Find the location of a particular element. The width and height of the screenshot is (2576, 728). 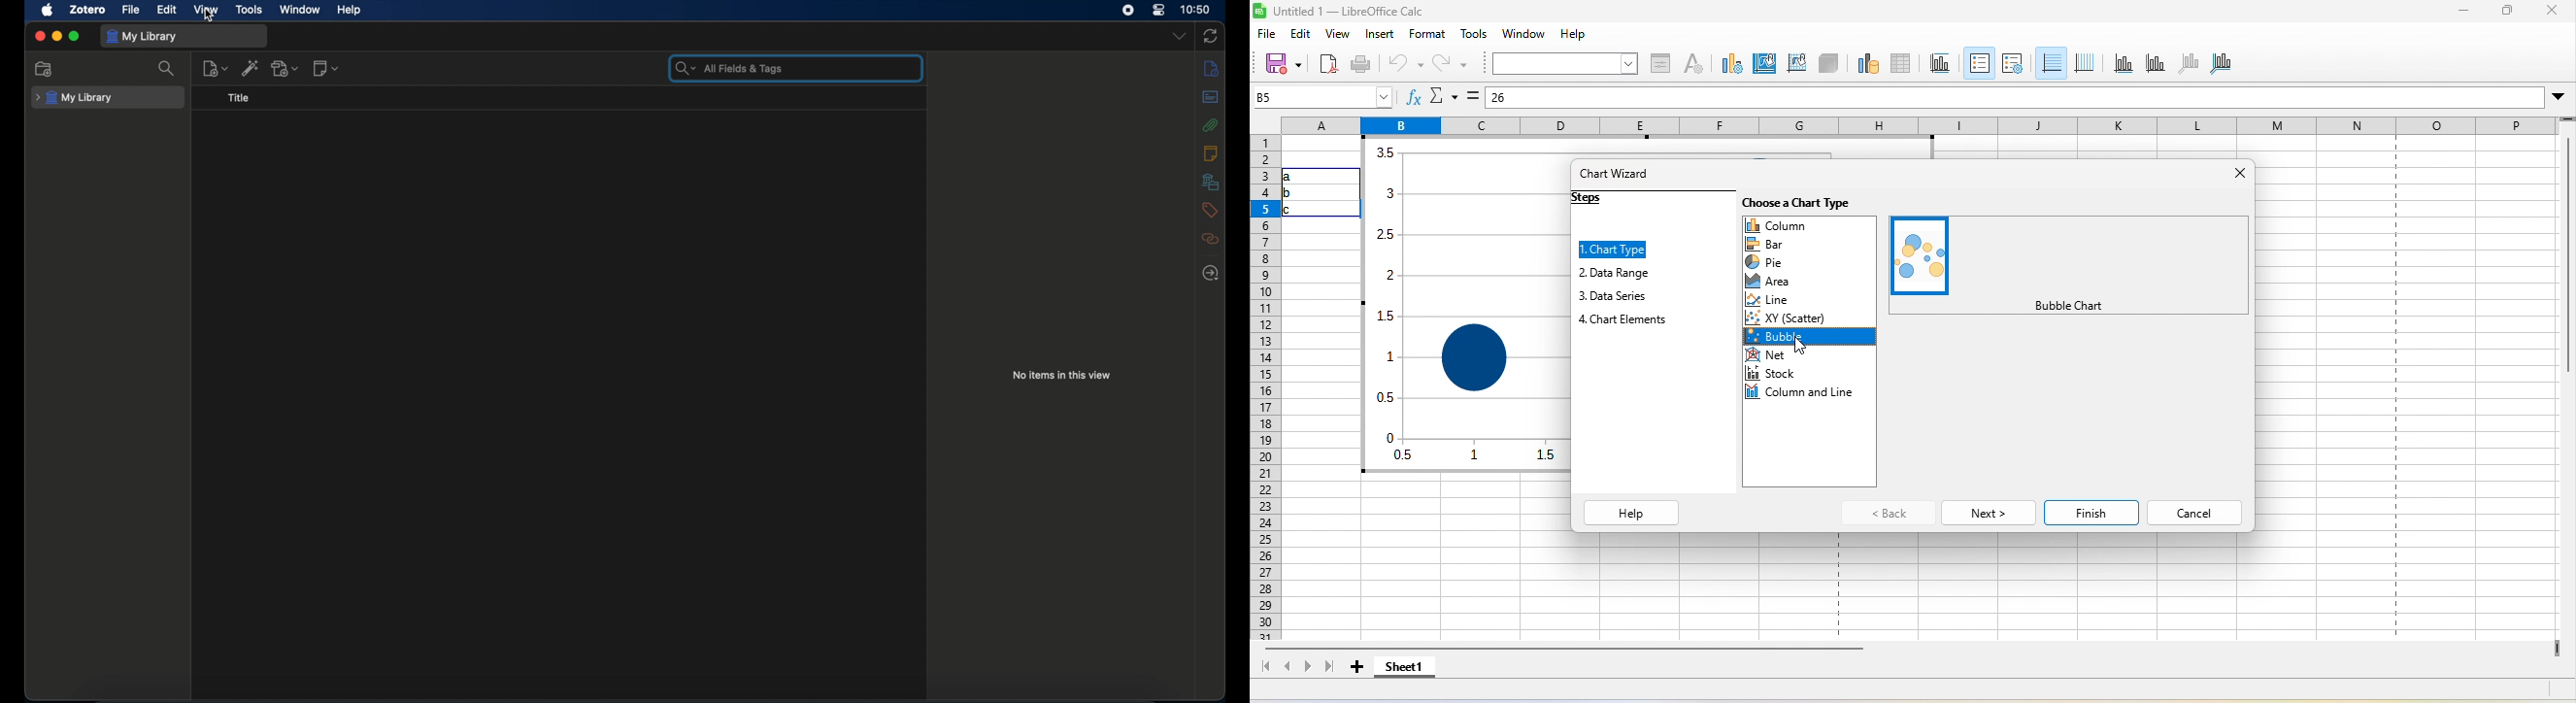

column headings is located at coordinates (1917, 124).